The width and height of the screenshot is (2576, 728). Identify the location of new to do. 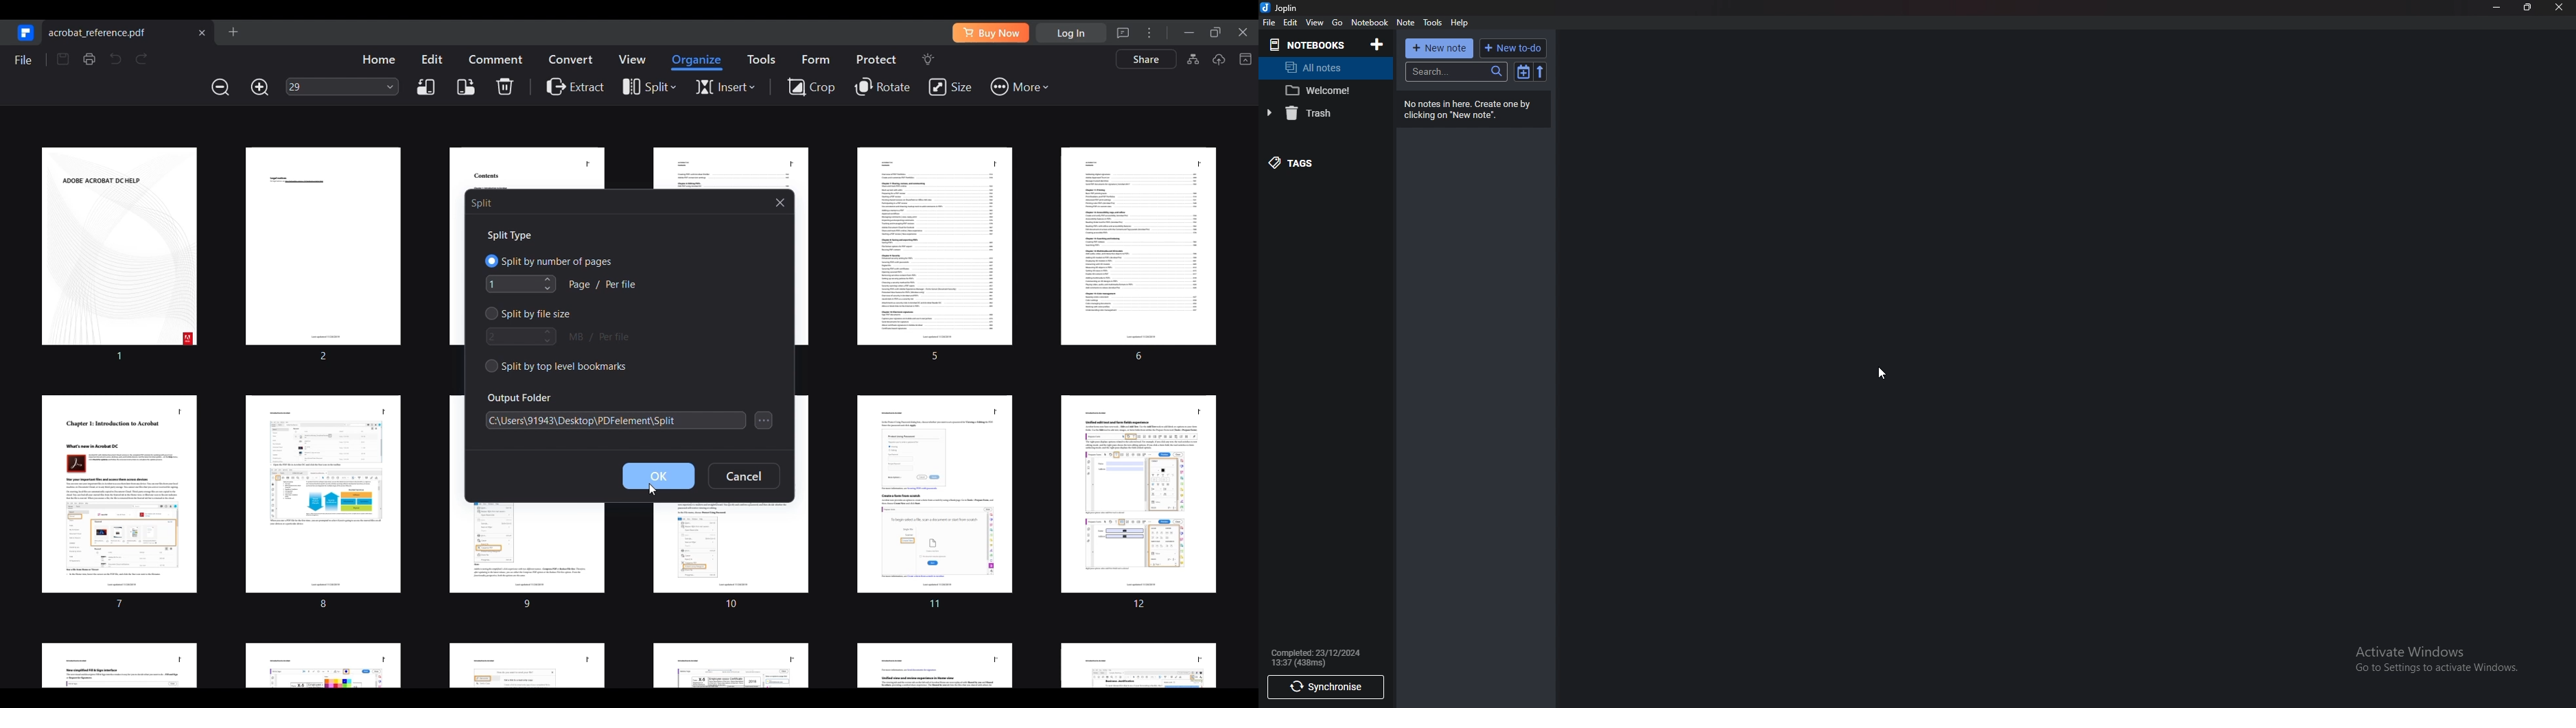
(1511, 49).